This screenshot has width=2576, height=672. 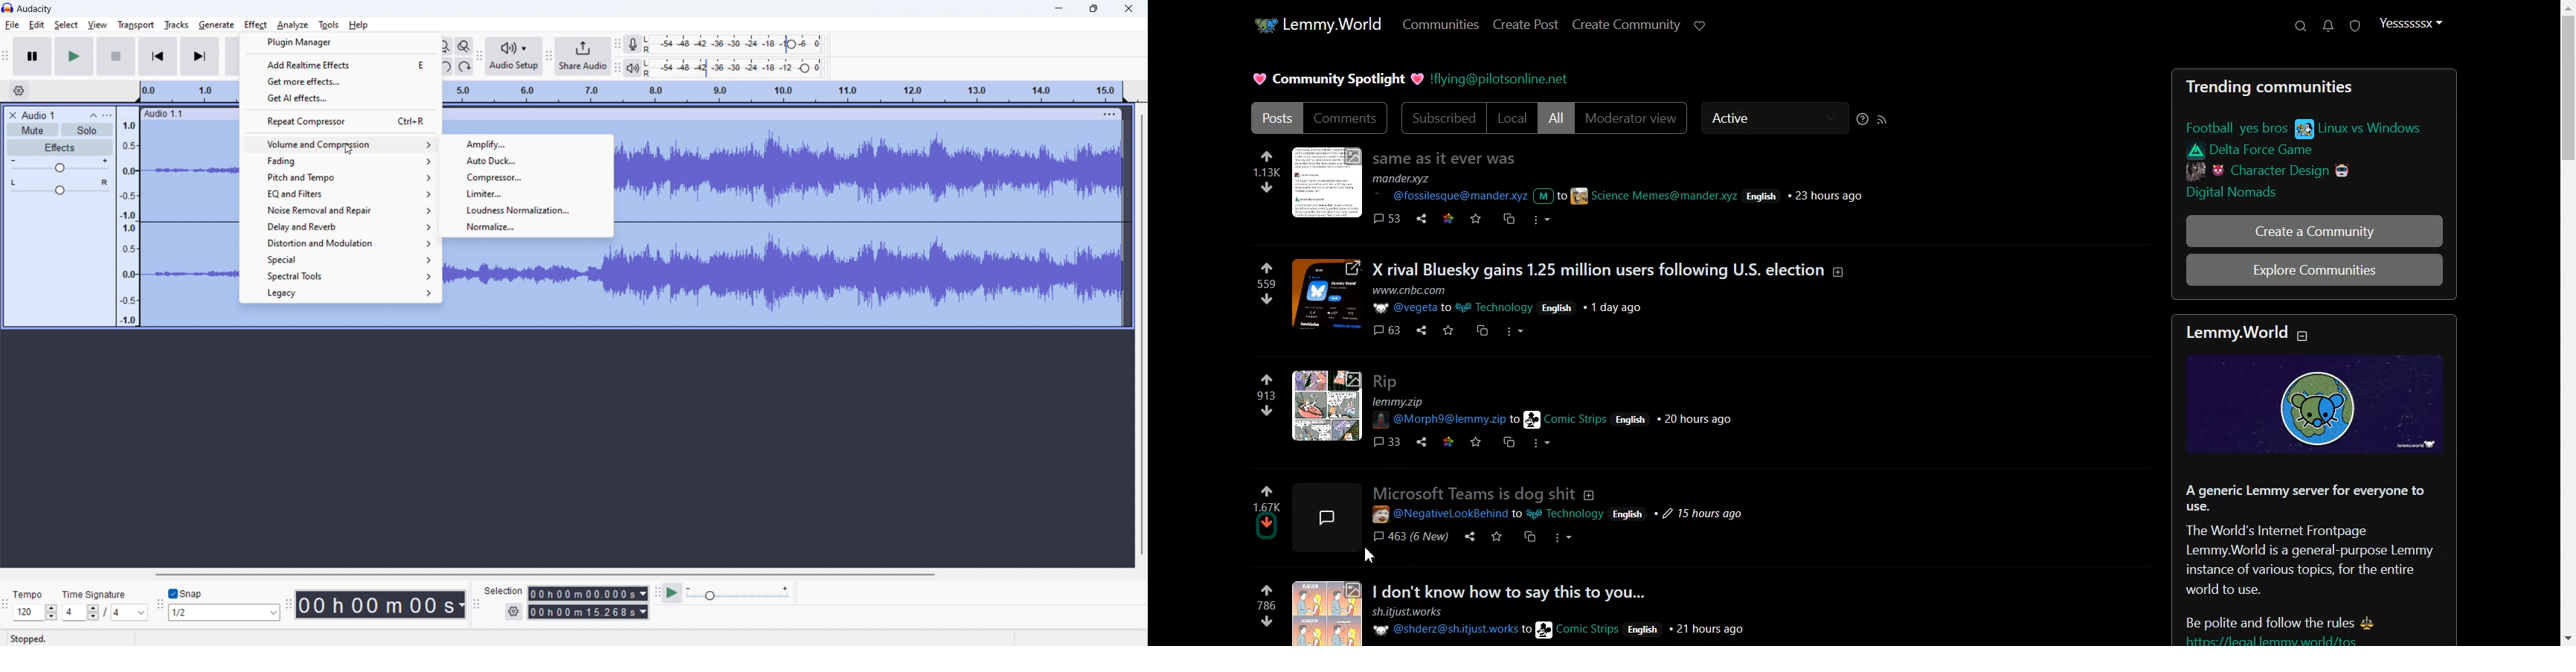 What do you see at coordinates (1268, 490) in the screenshot?
I see `Upvote` at bounding box center [1268, 490].